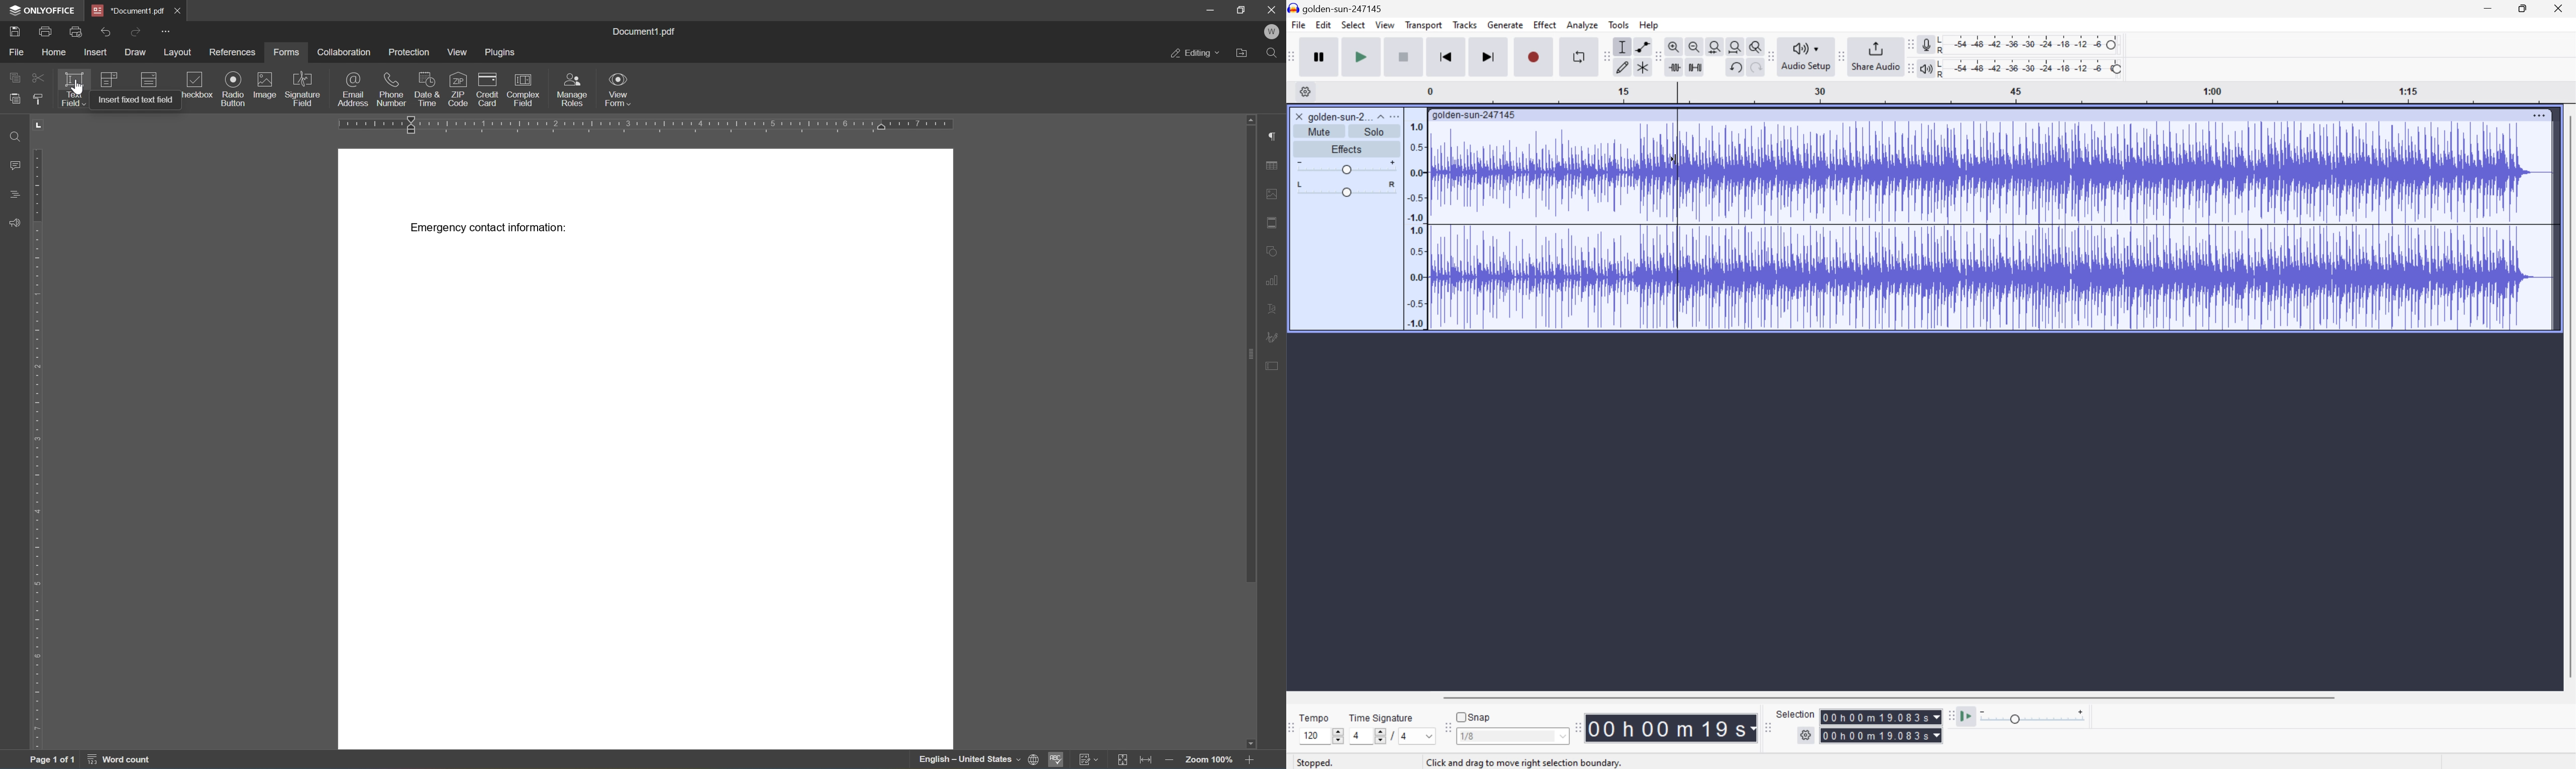 The image size is (2576, 784). I want to click on Audacity selection toolbar, so click(1767, 731).